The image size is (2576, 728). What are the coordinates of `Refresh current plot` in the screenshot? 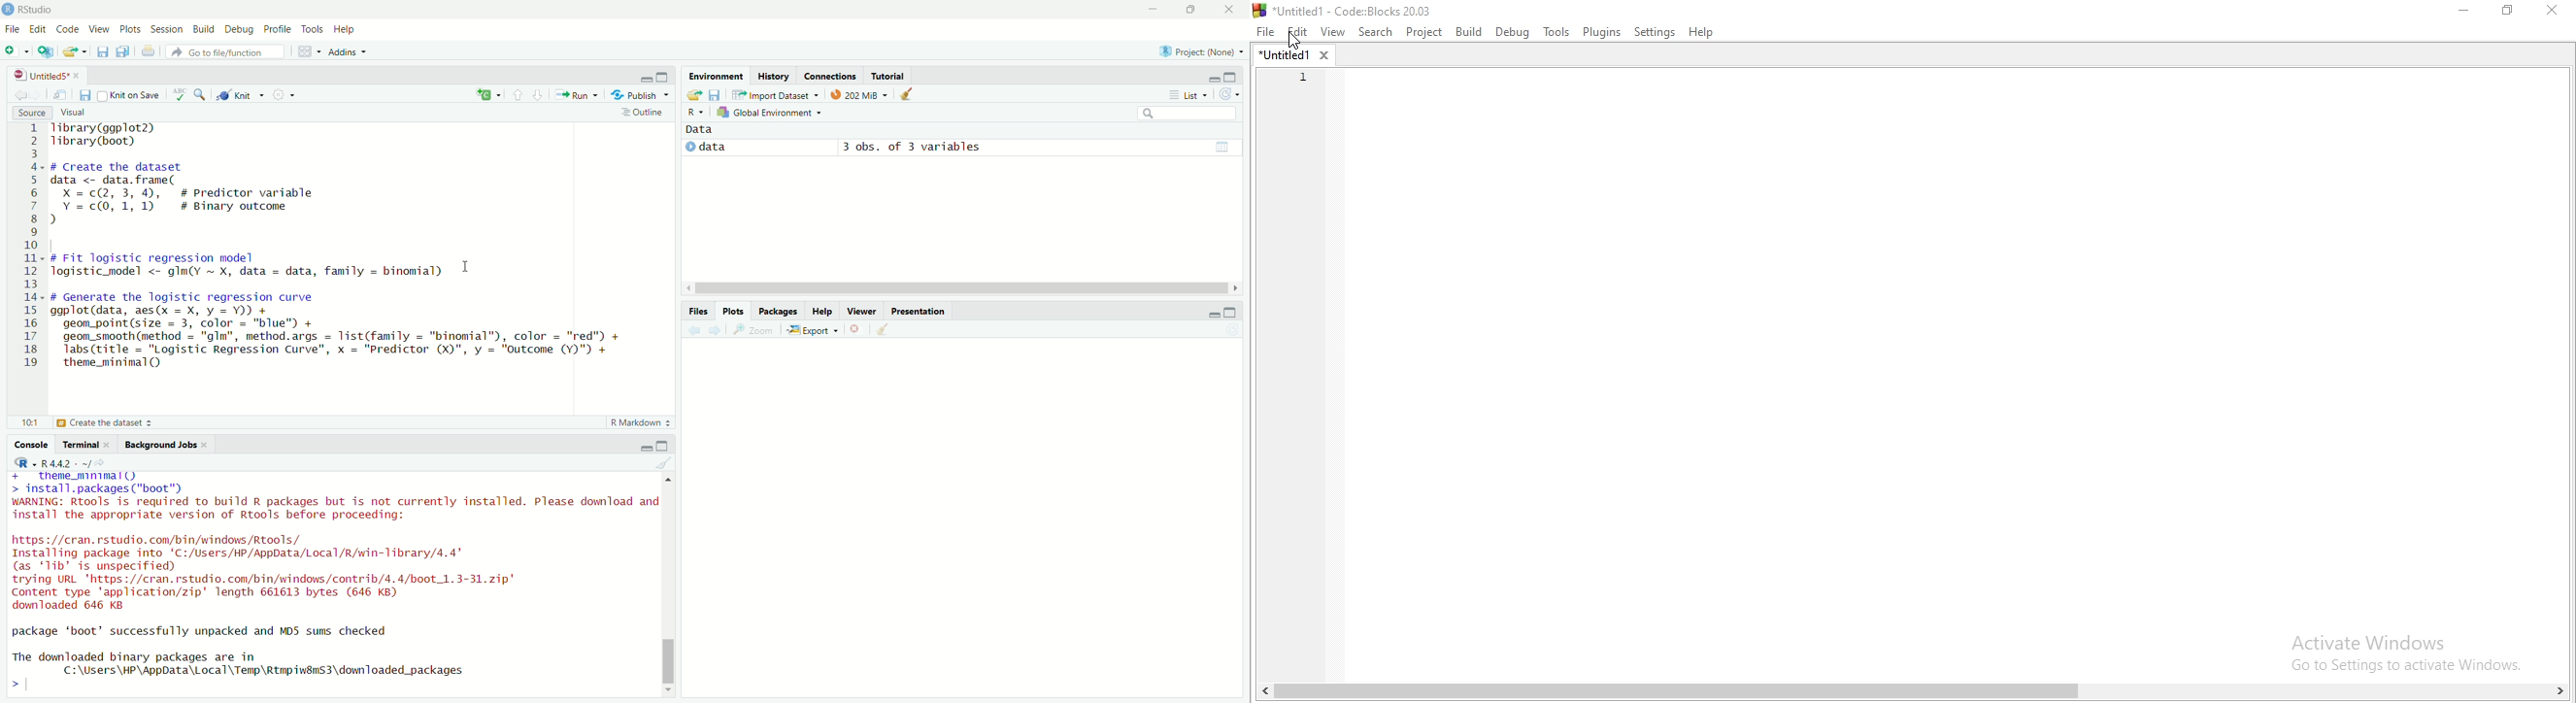 It's located at (1233, 330).